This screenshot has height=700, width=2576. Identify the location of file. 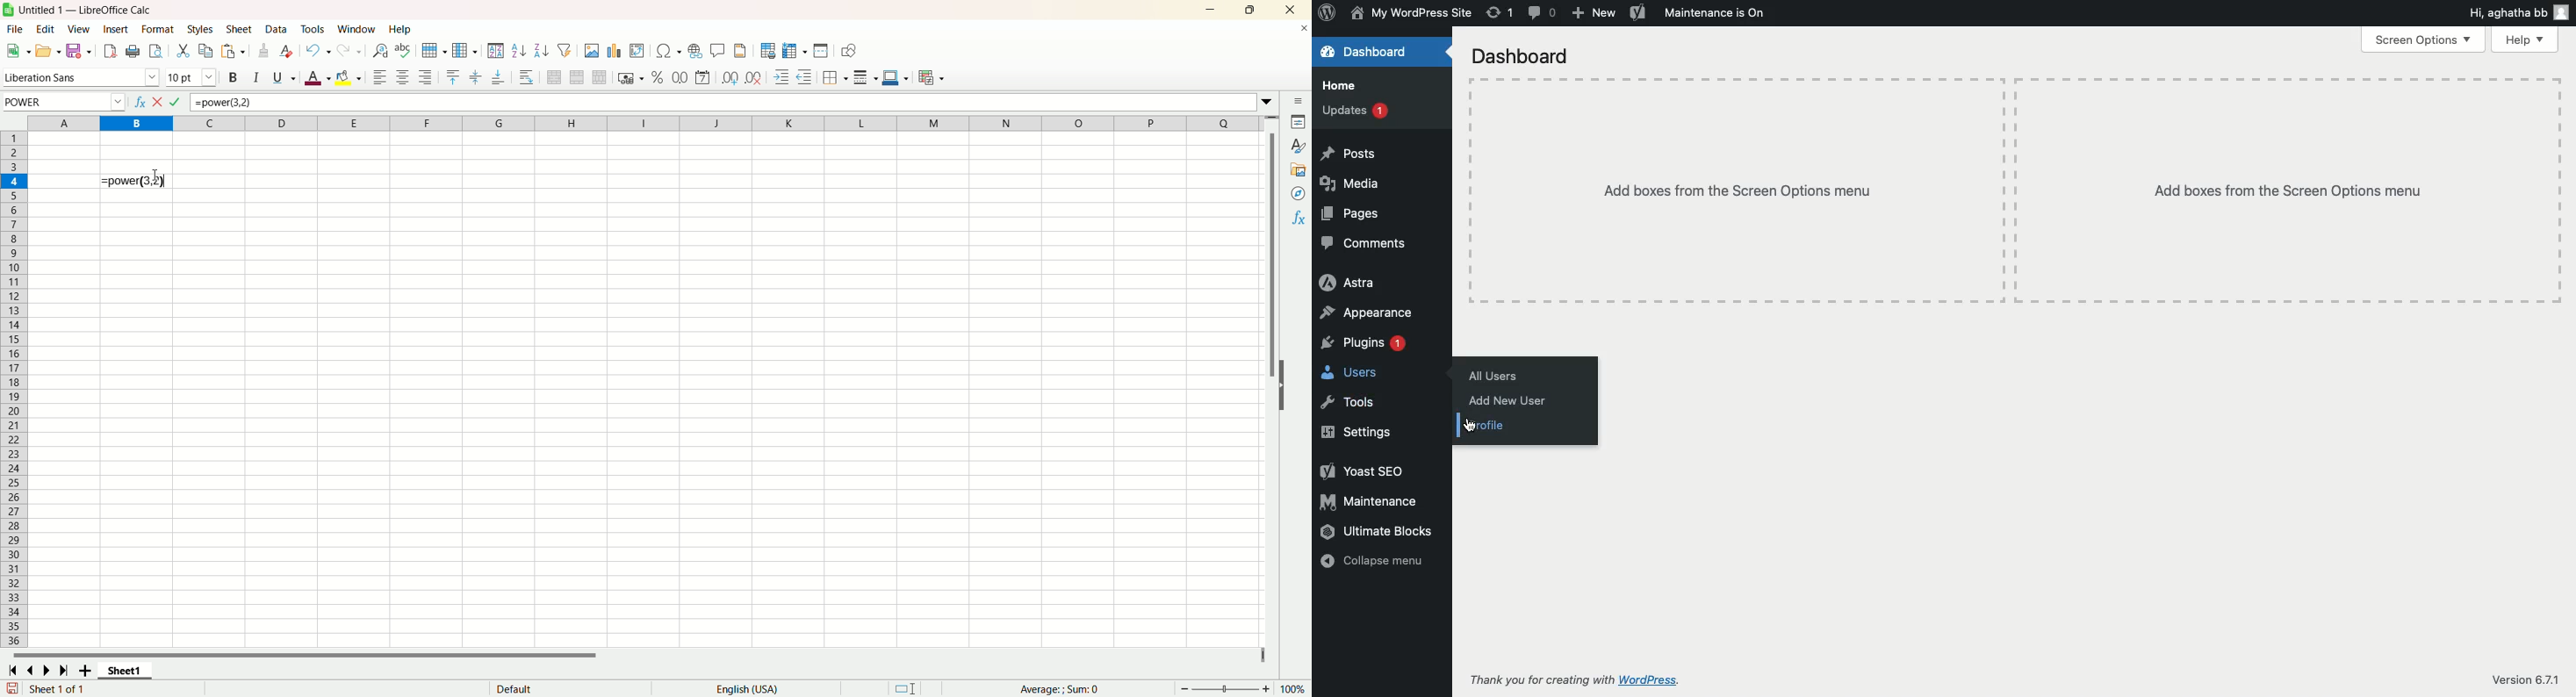
(12, 30).